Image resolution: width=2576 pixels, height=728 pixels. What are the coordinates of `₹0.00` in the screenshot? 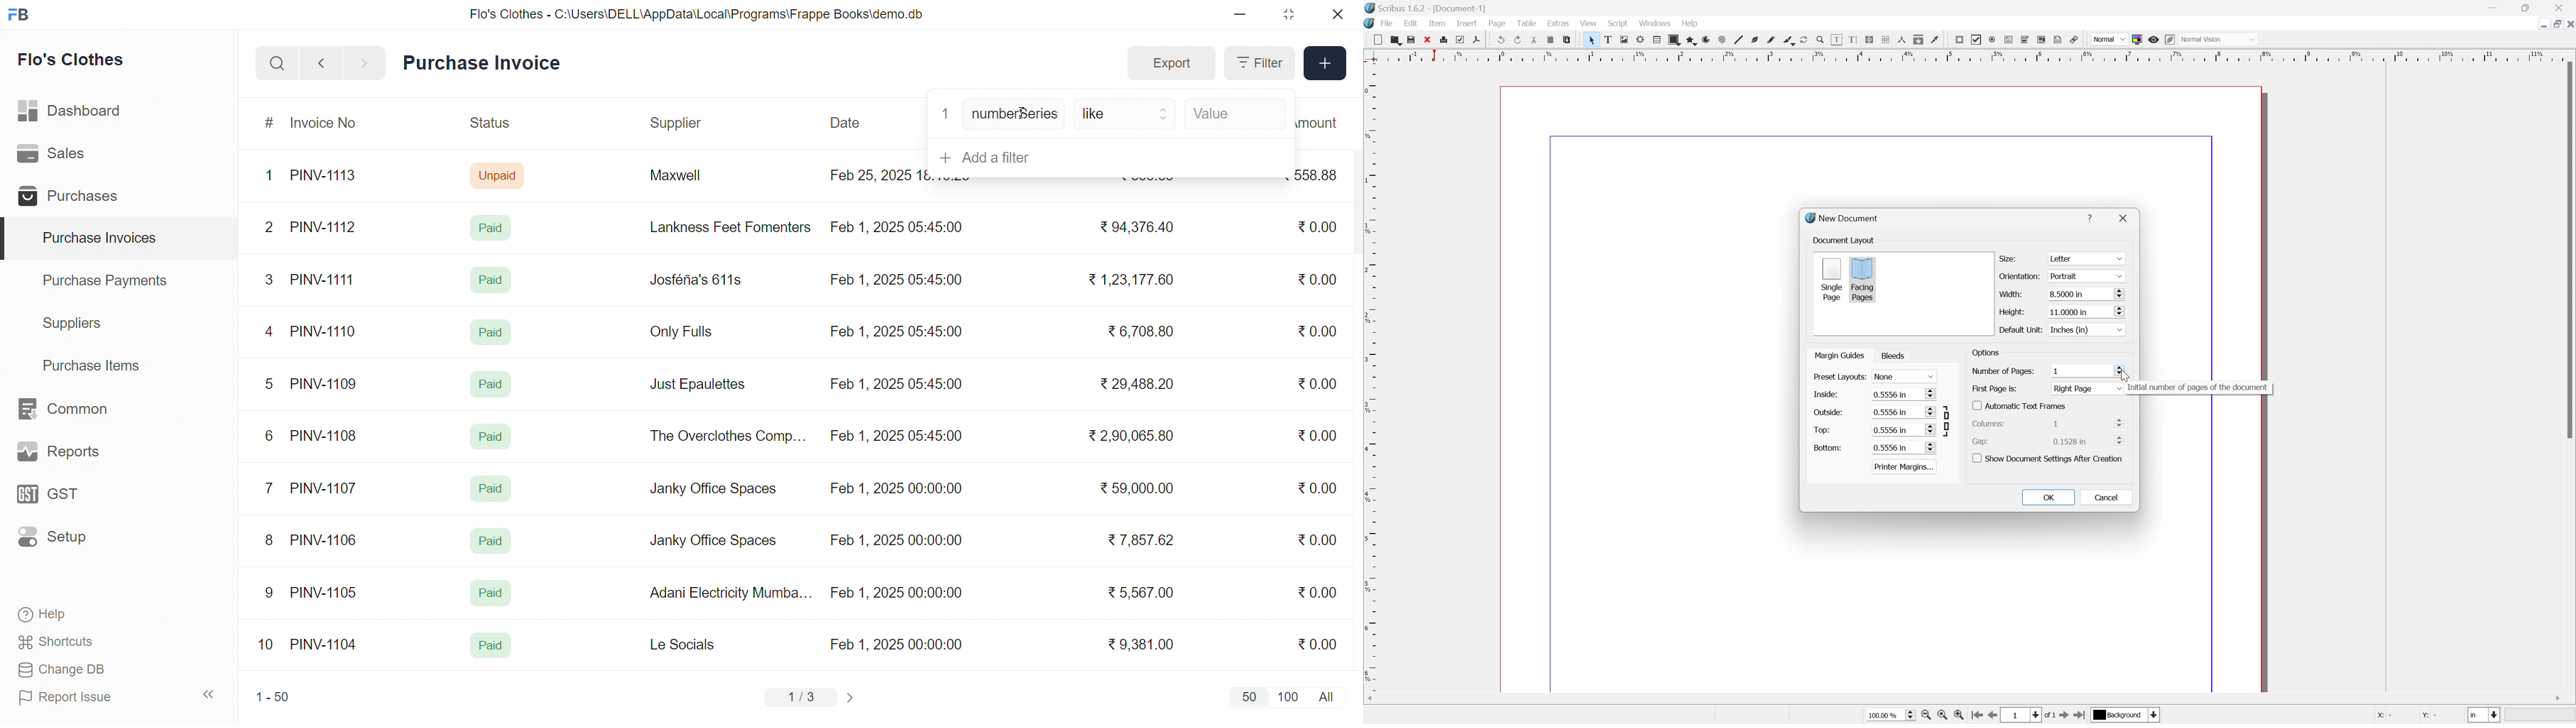 It's located at (1318, 591).